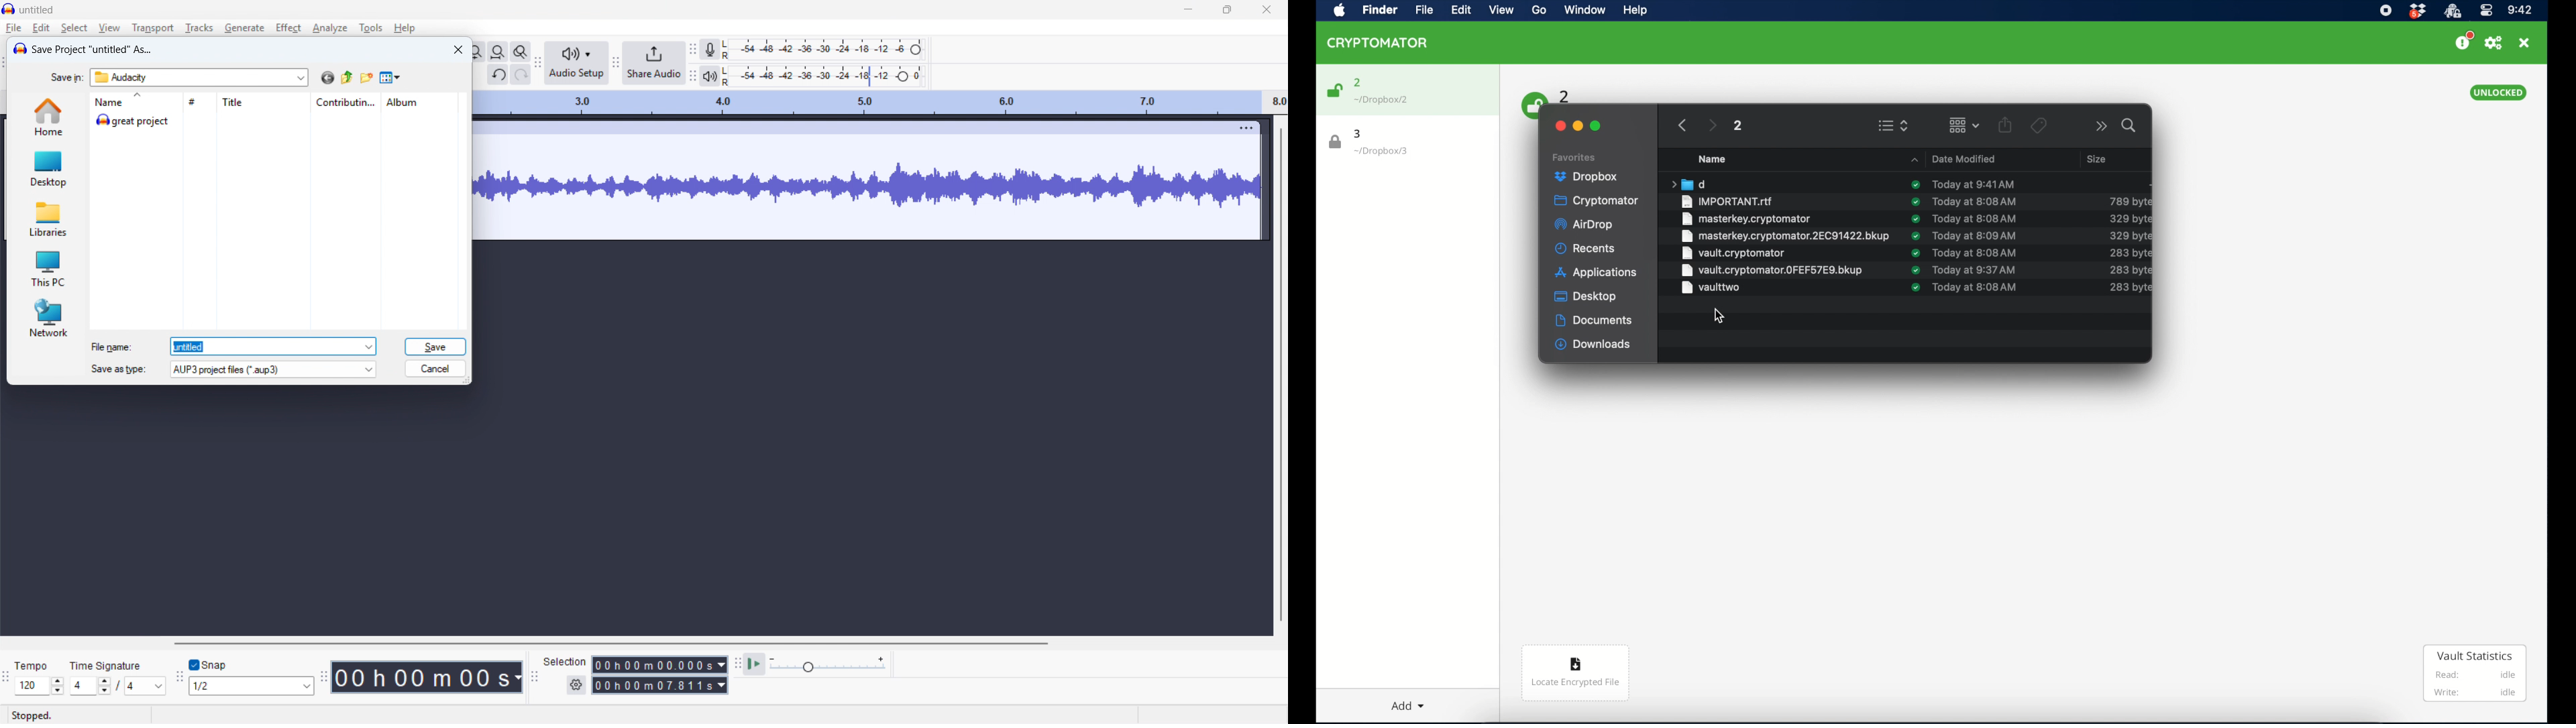 The image size is (2576, 728). What do you see at coordinates (1594, 320) in the screenshot?
I see `documents` at bounding box center [1594, 320].